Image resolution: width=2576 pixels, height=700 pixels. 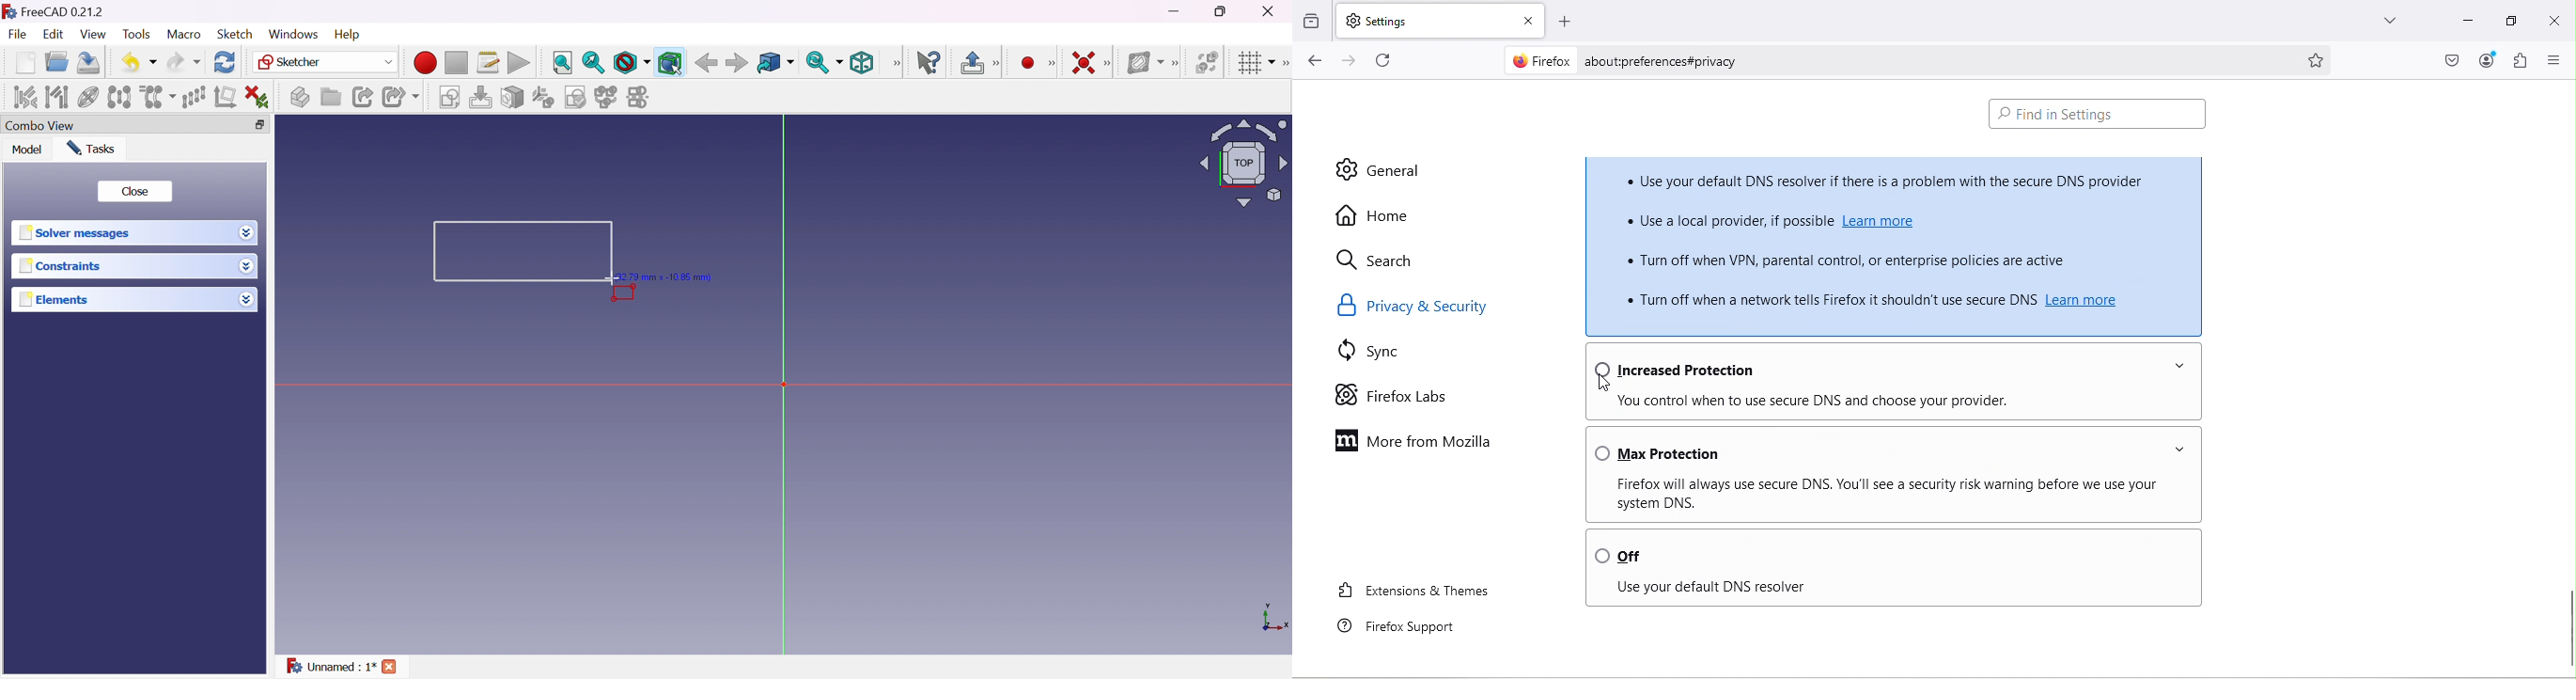 What do you see at coordinates (246, 265) in the screenshot?
I see `Drop down` at bounding box center [246, 265].